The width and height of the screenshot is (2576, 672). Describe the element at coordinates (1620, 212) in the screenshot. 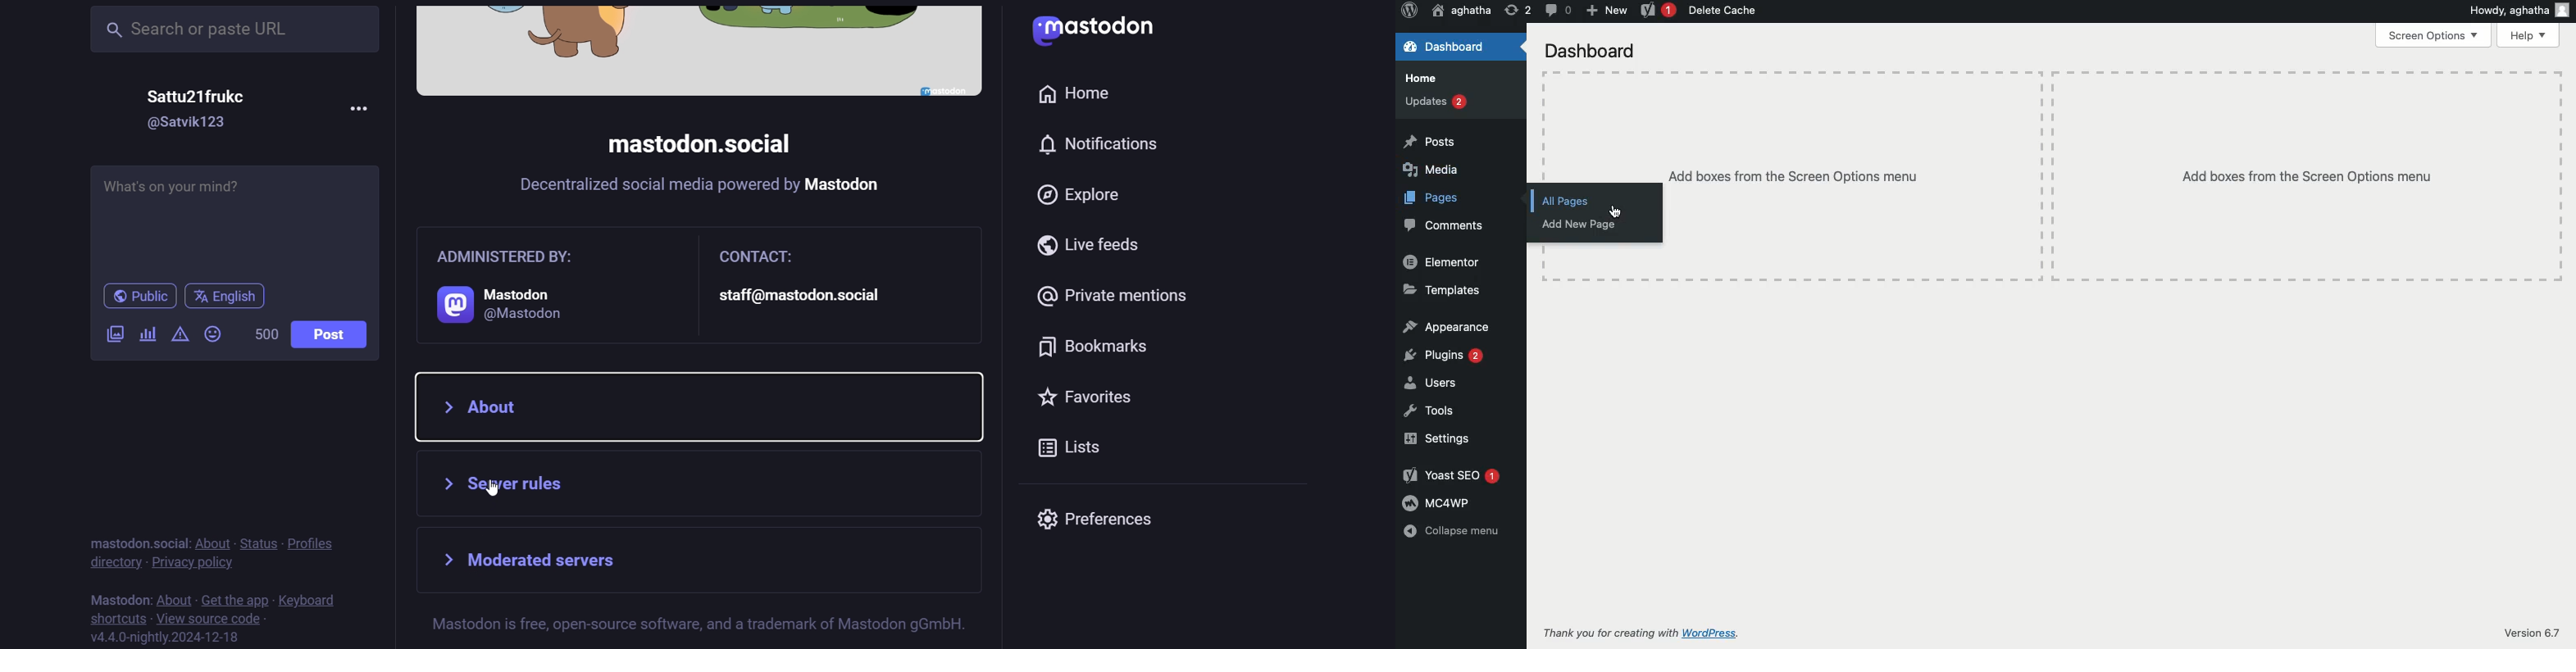

I see `cursor` at that location.